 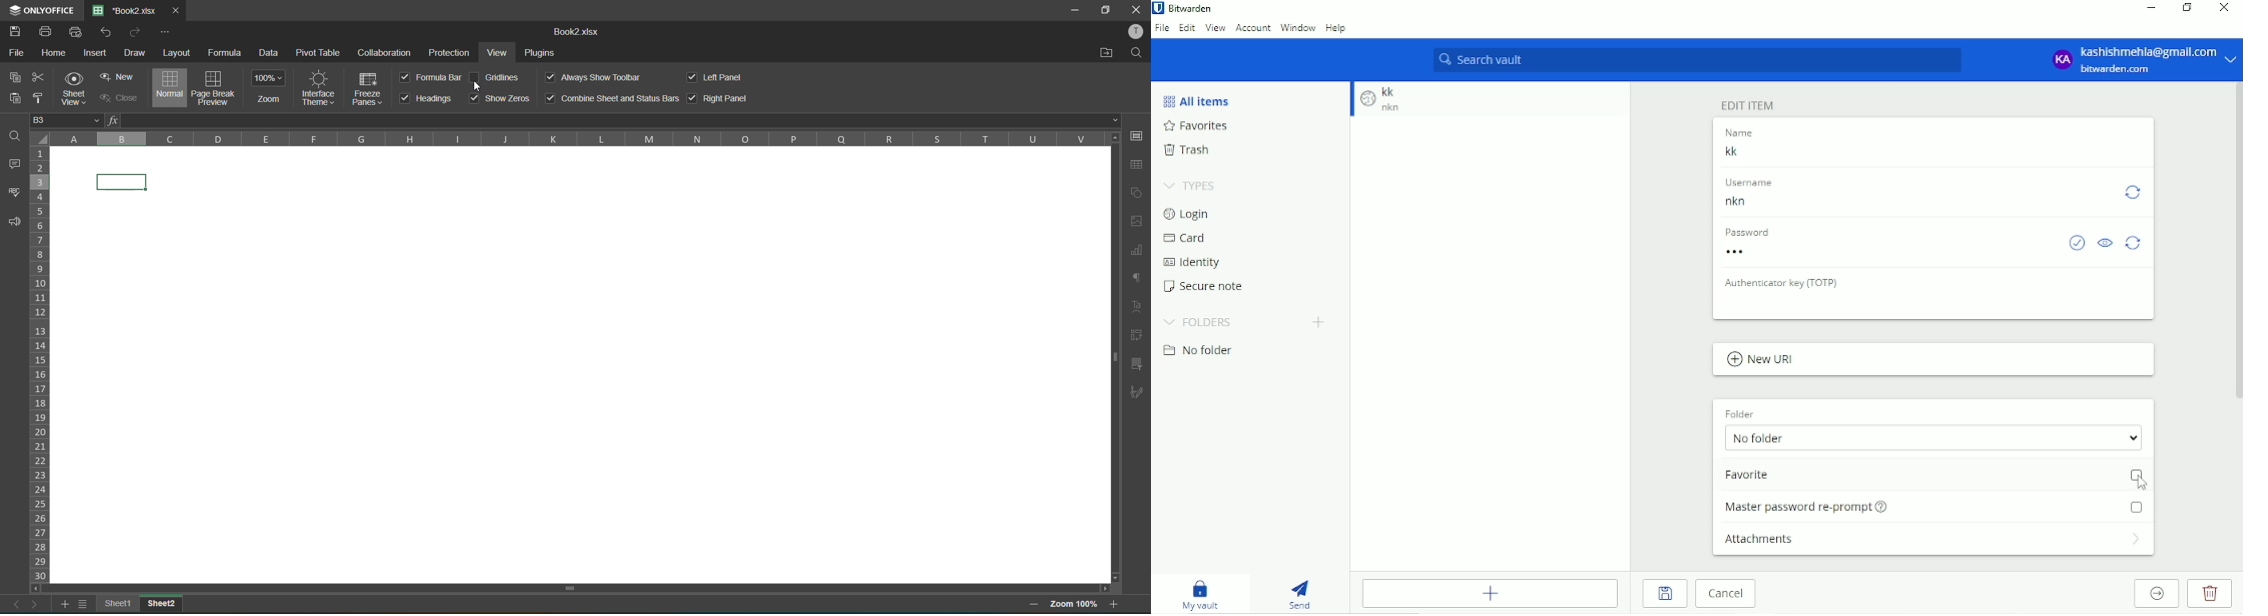 I want to click on insert, so click(x=97, y=54).